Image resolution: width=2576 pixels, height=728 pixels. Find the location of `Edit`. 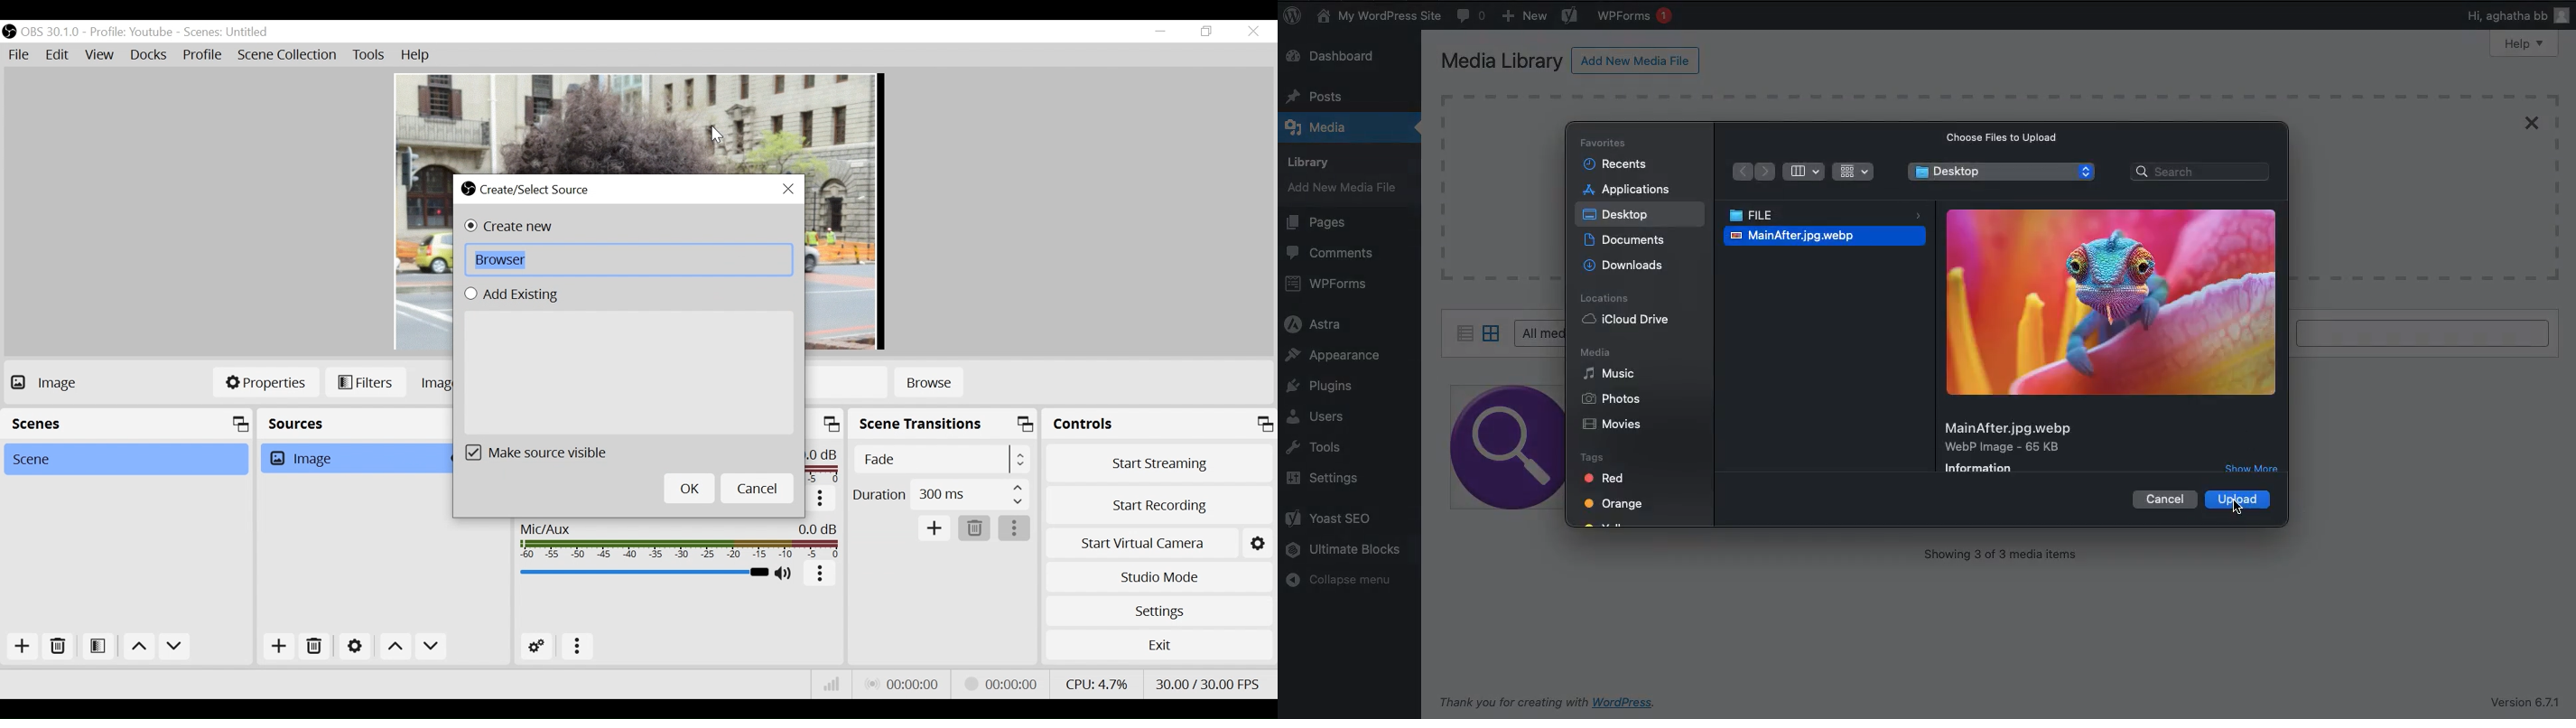

Edit is located at coordinates (58, 57).